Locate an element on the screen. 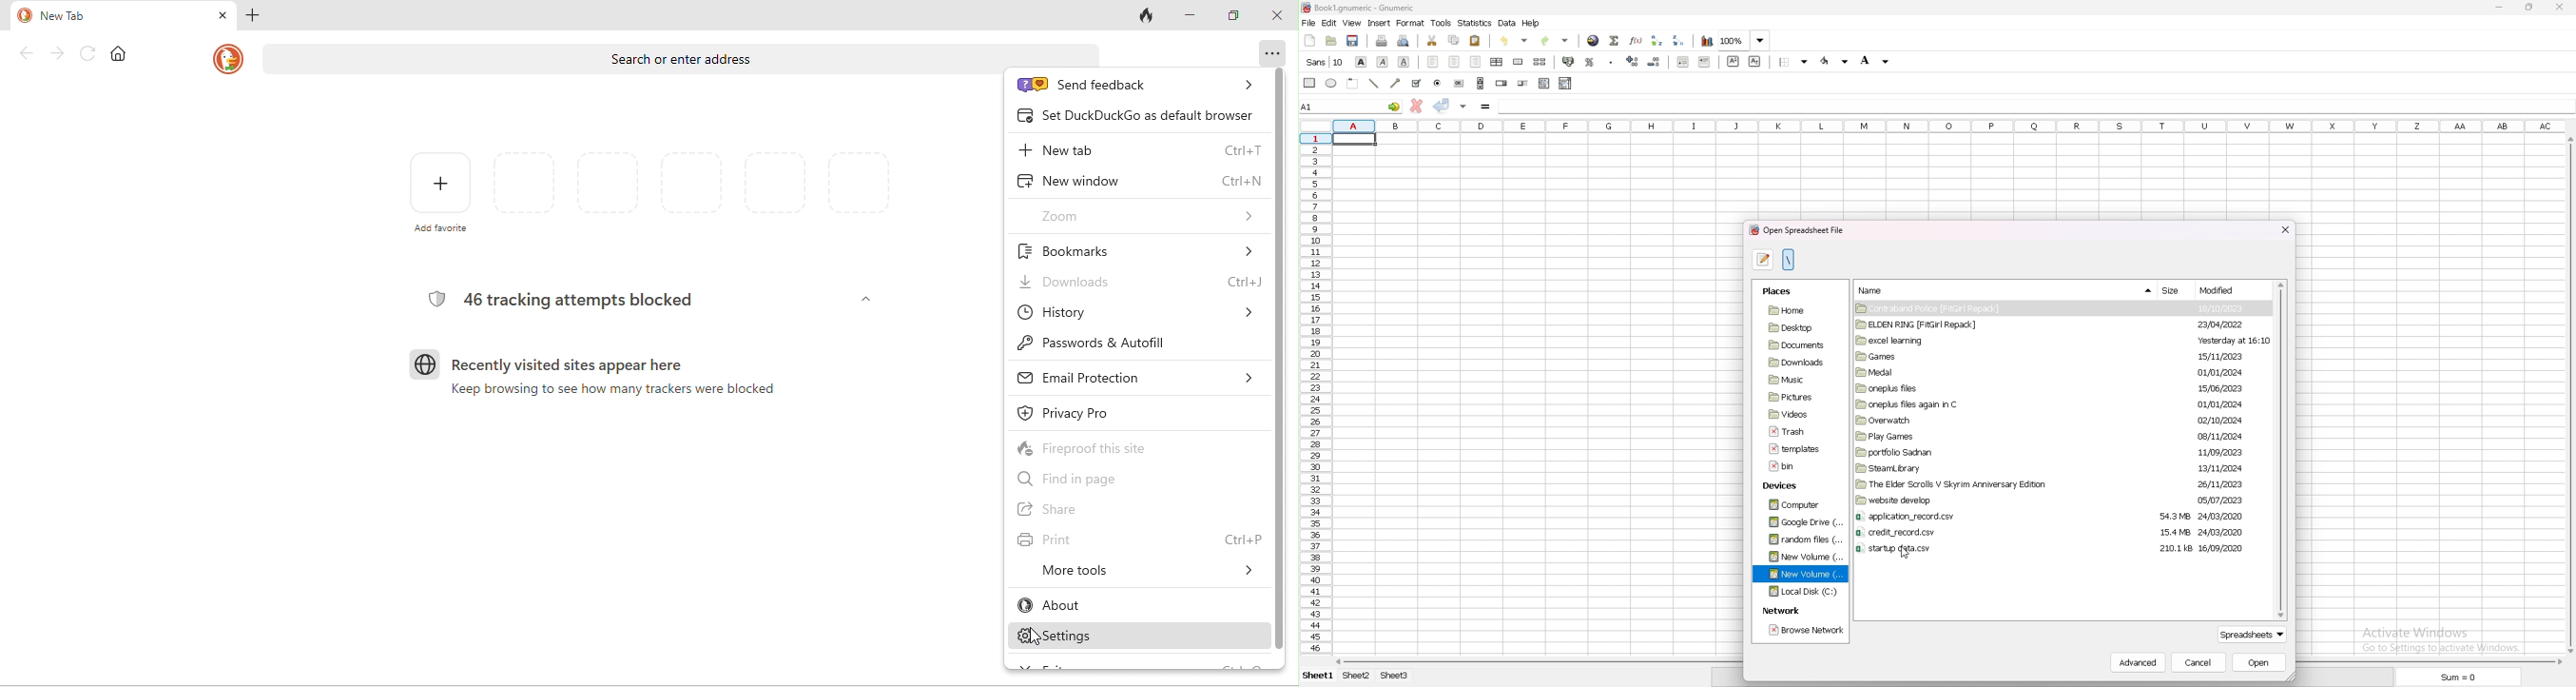  ellipse is located at coordinates (1332, 83).